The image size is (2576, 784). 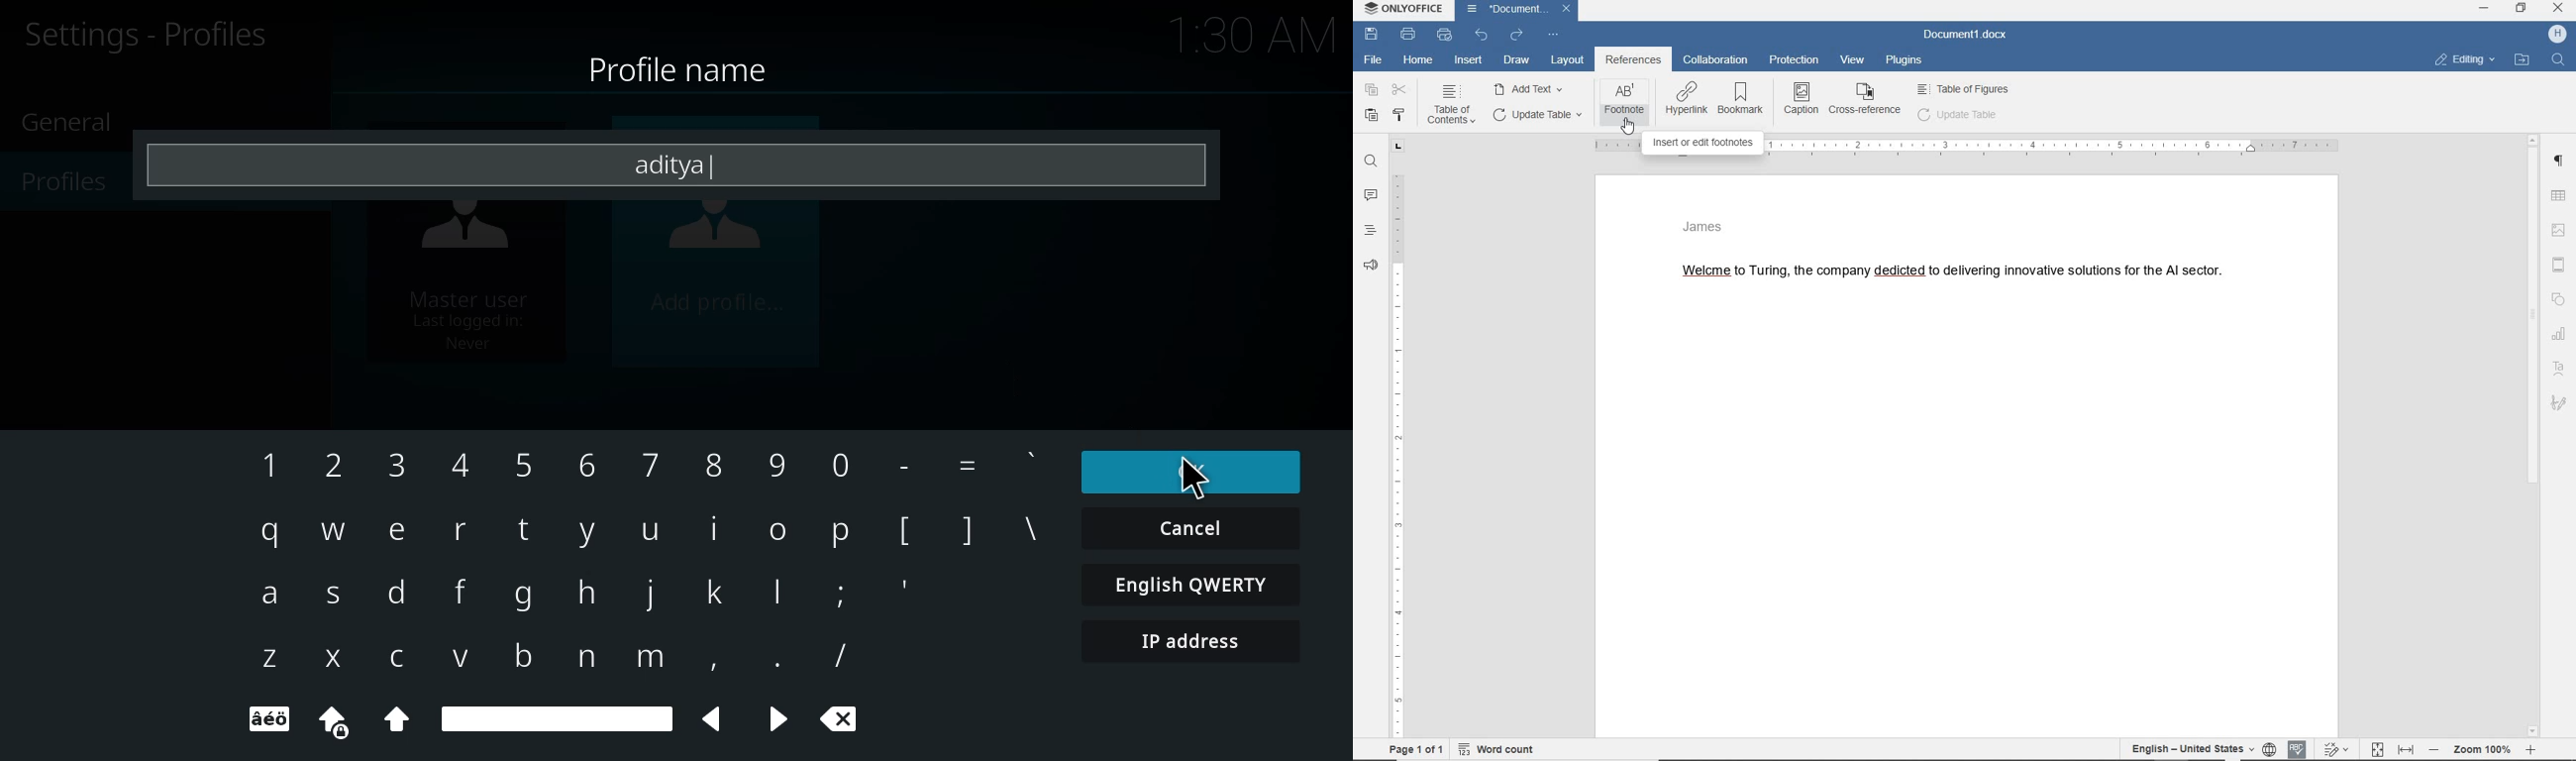 I want to click on x, so click(x=334, y=660).